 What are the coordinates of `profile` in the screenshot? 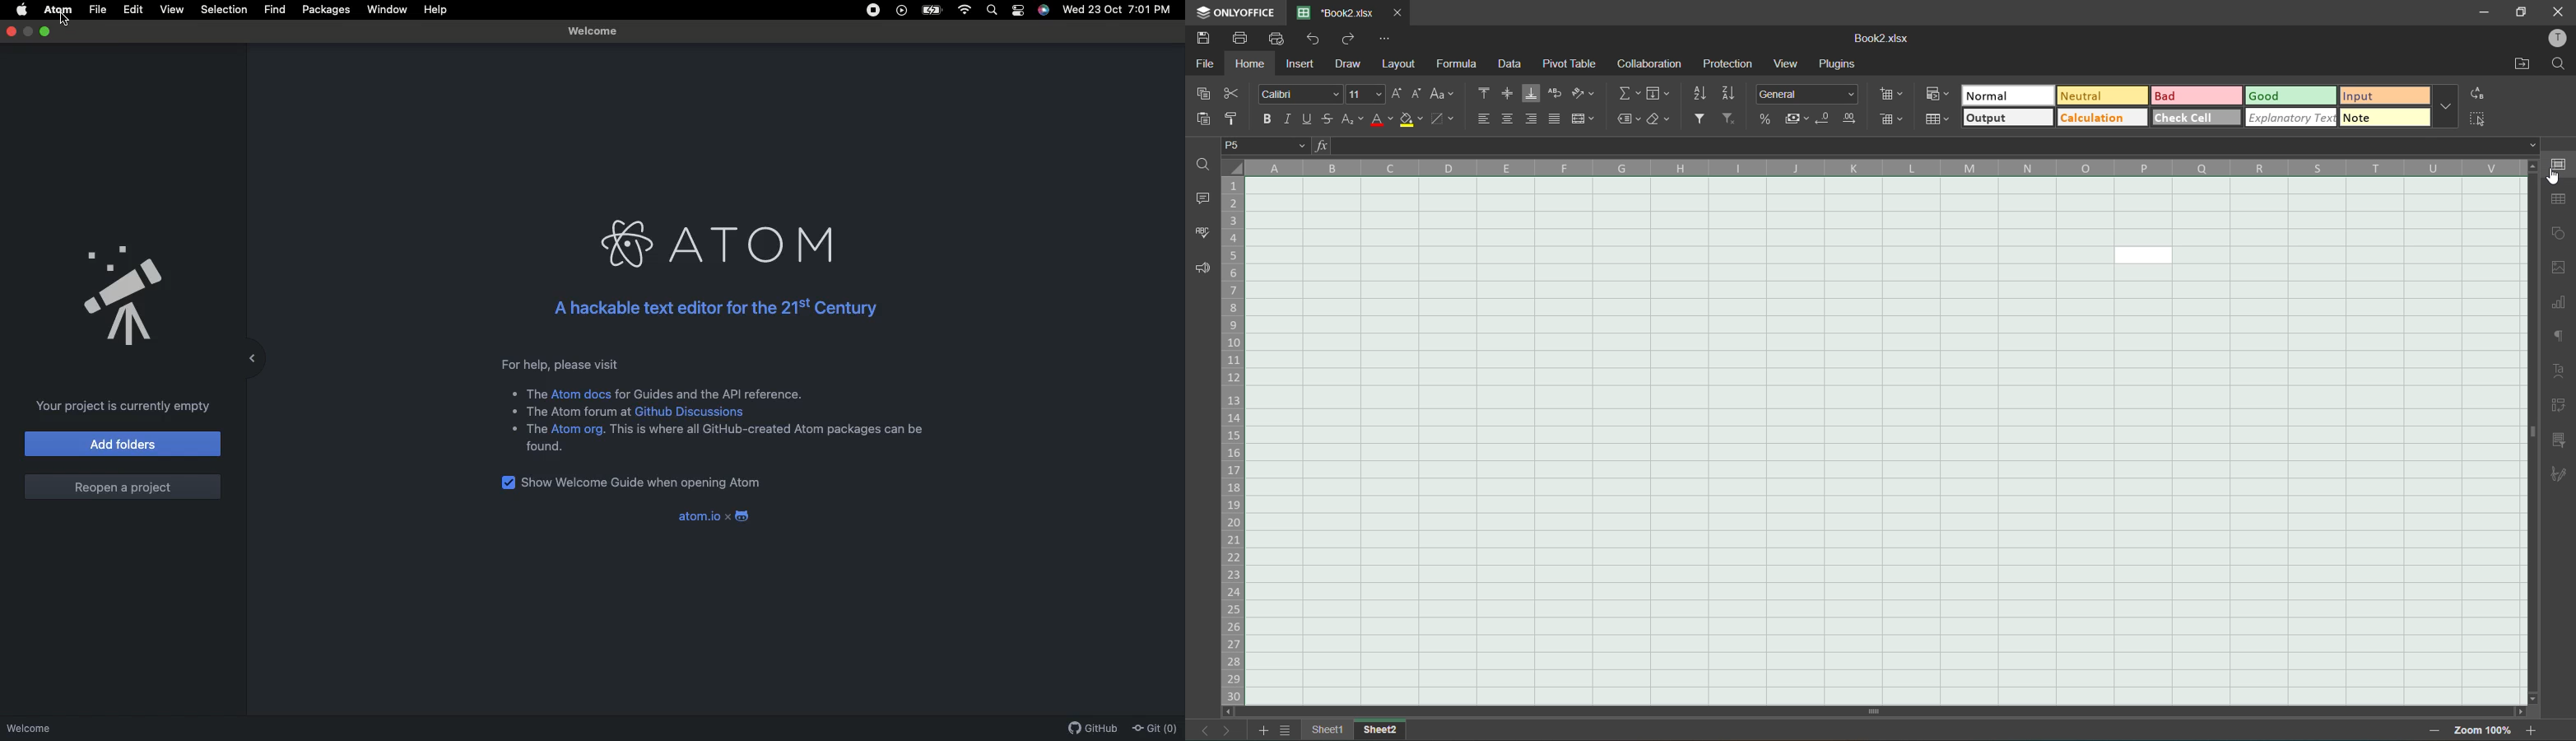 It's located at (2556, 38).